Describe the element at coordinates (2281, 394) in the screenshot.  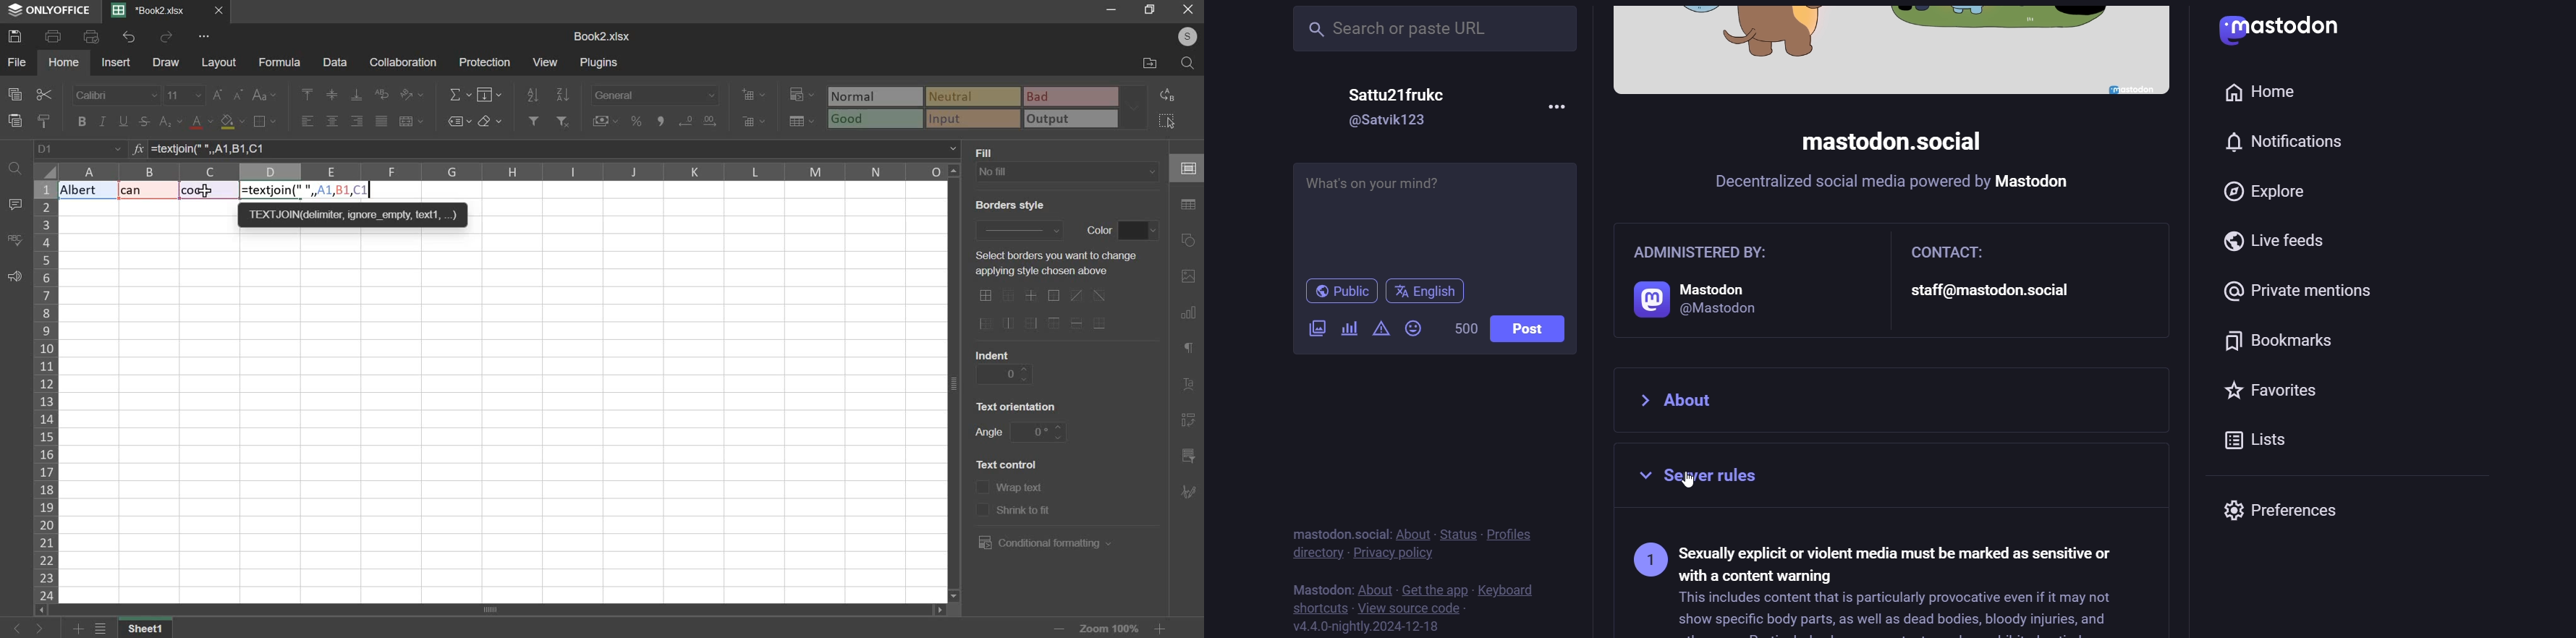
I see `favorite` at that location.